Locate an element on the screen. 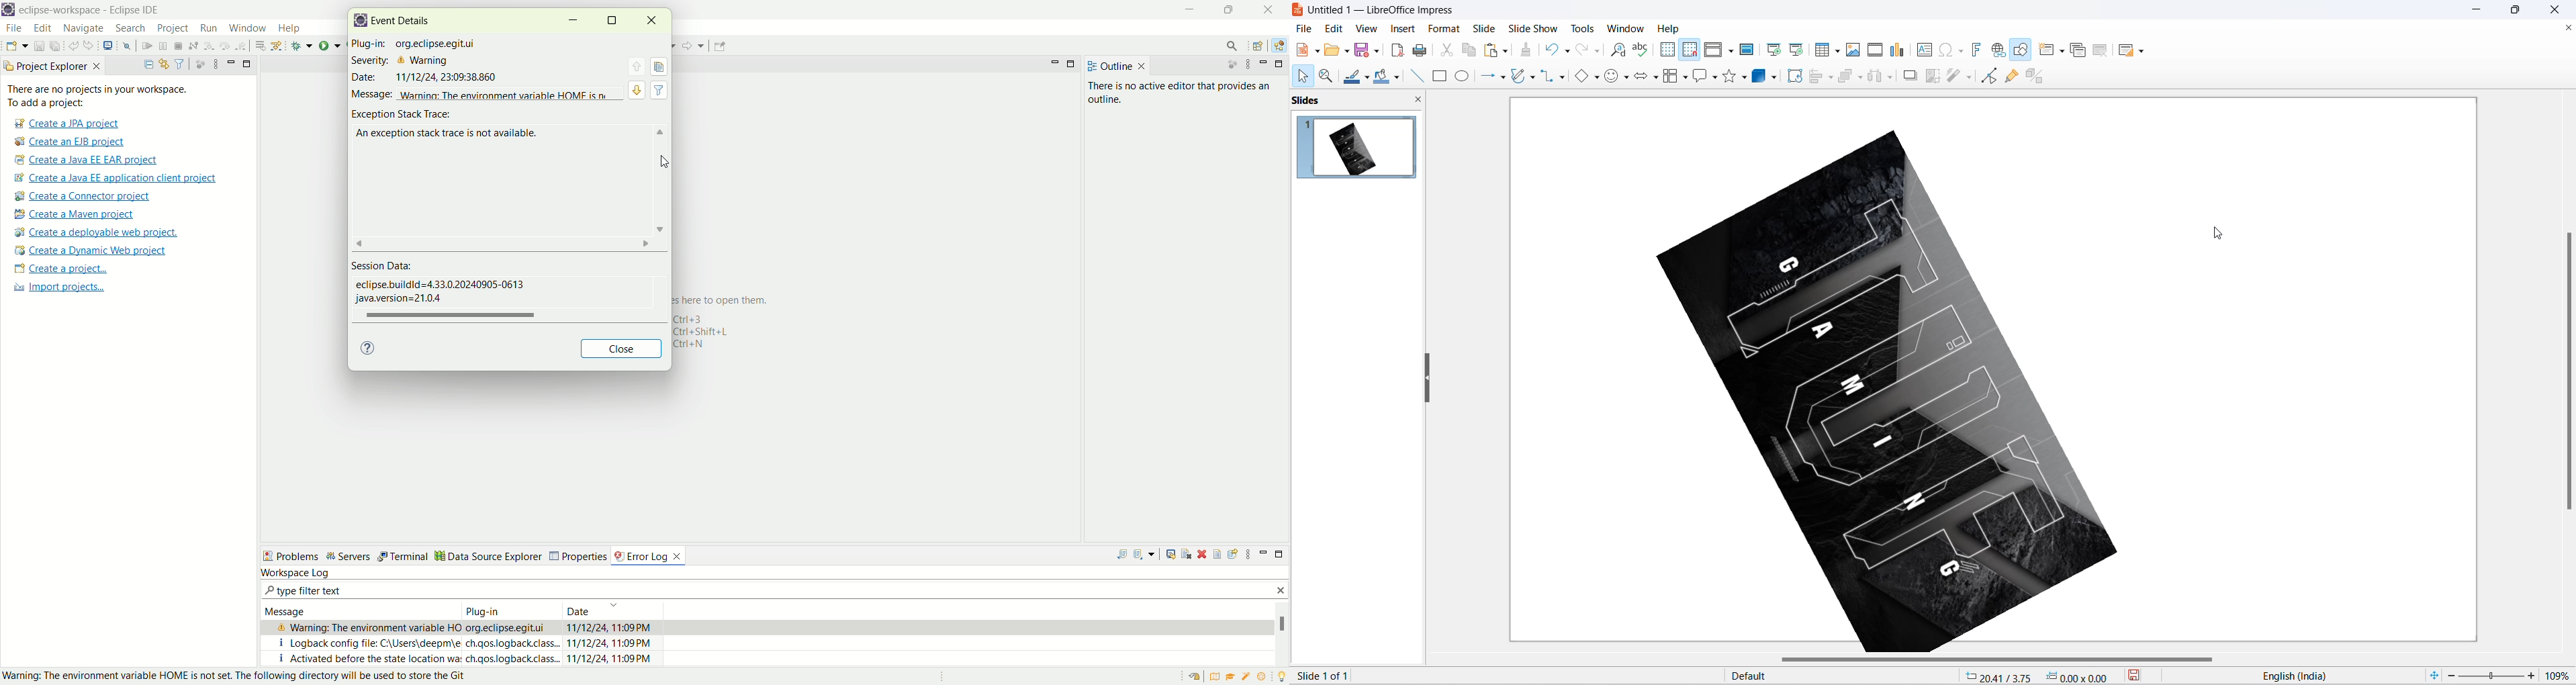  image selection markup is located at coordinates (2118, 403).